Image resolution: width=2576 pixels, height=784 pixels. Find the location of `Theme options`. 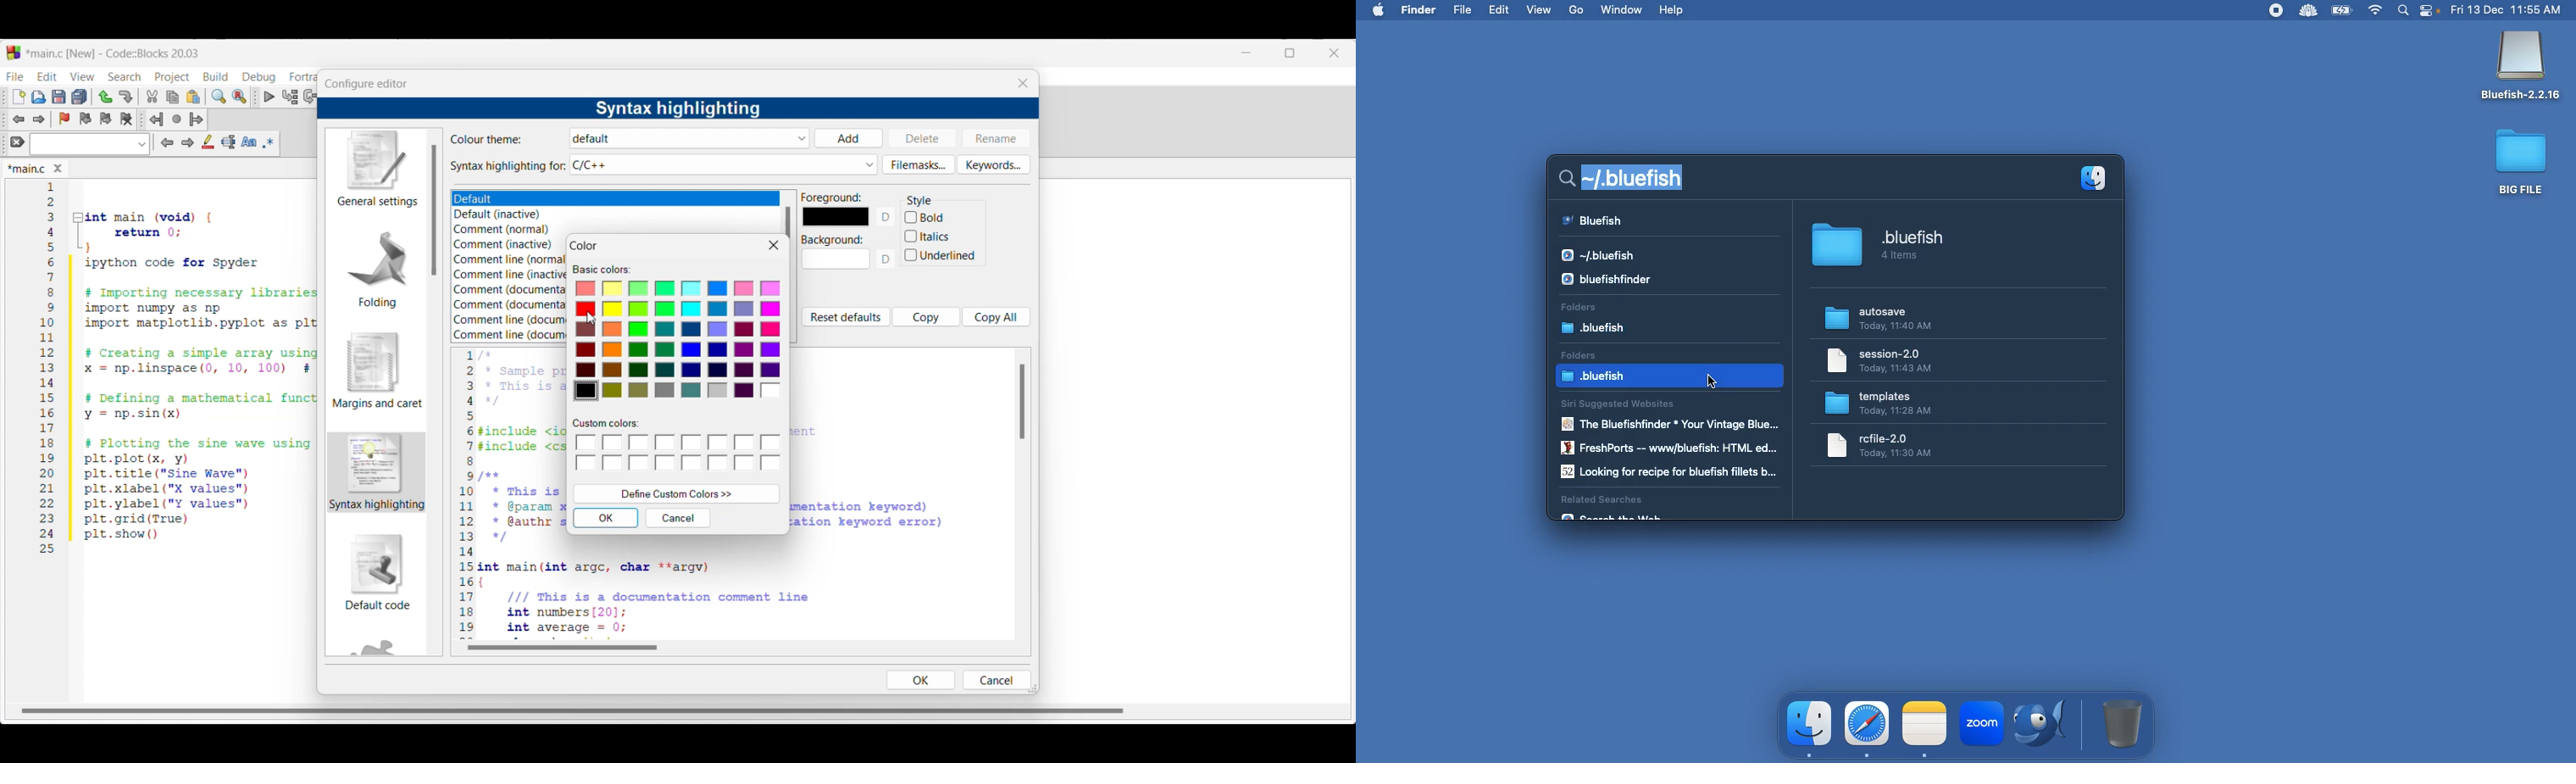

Theme options is located at coordinates (691, 138).